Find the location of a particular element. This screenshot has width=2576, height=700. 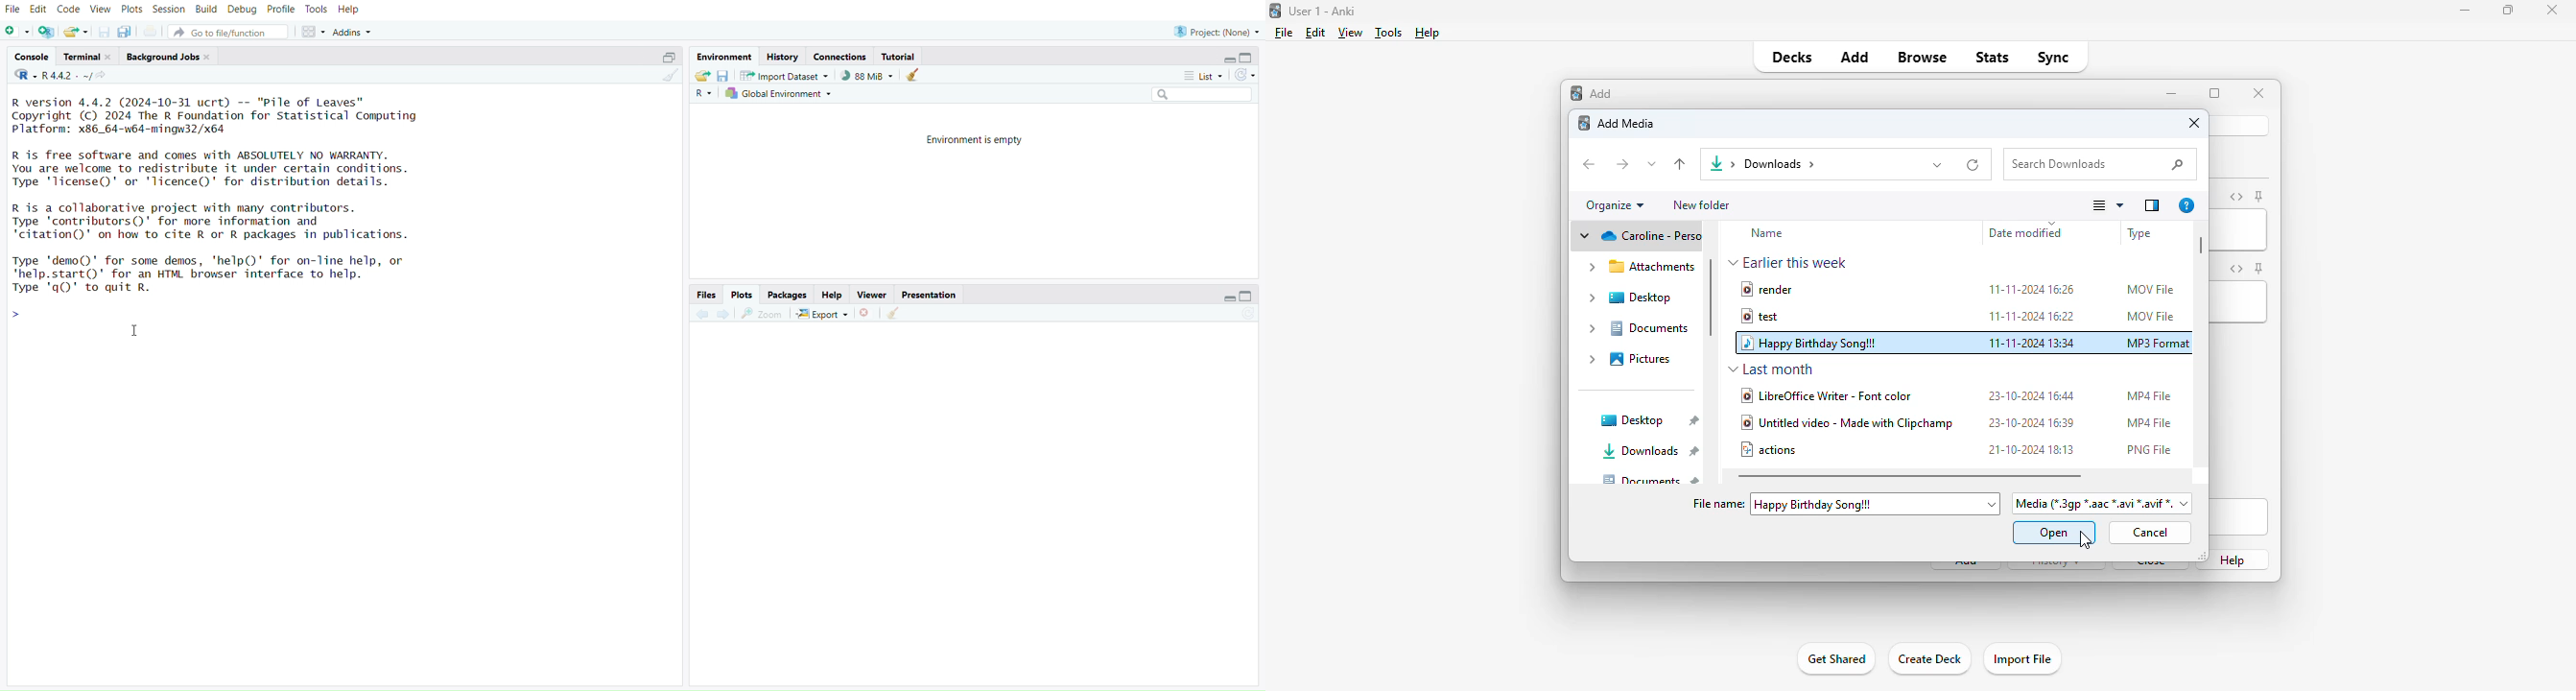

expand is located at coordinates (1225, 299).